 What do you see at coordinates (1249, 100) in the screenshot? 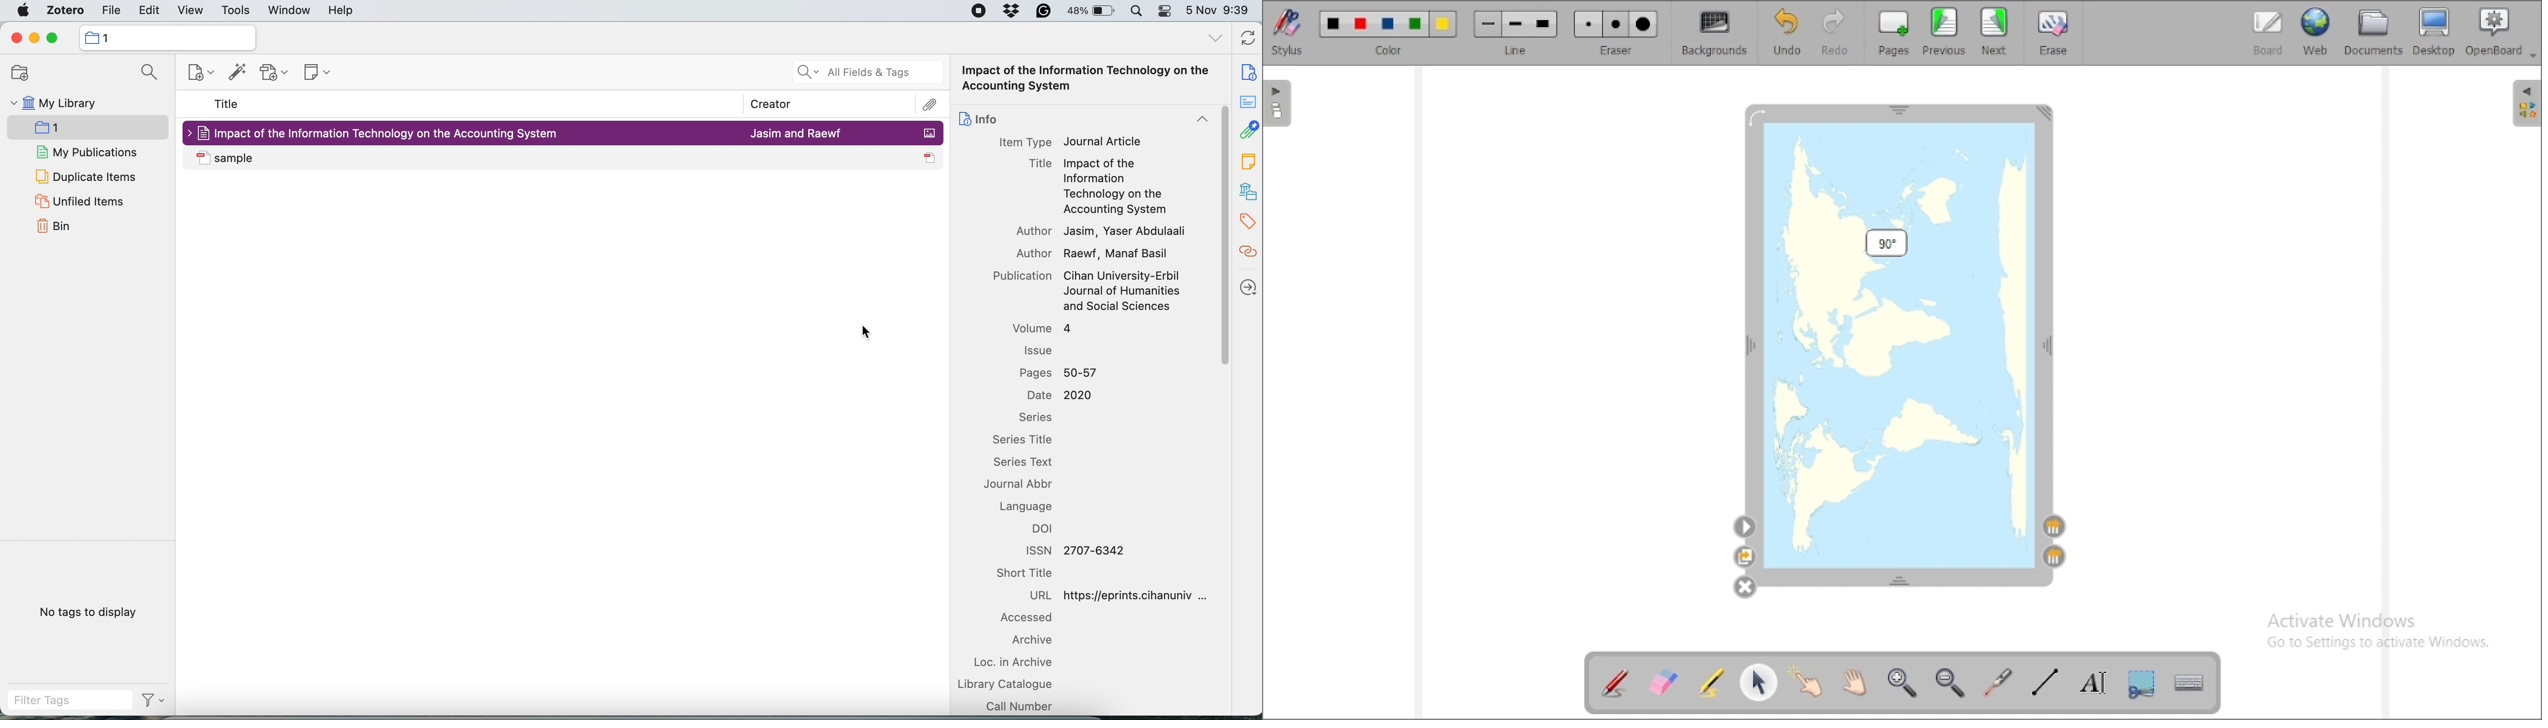
I see `abstract` at bounding box center [1249, 100].